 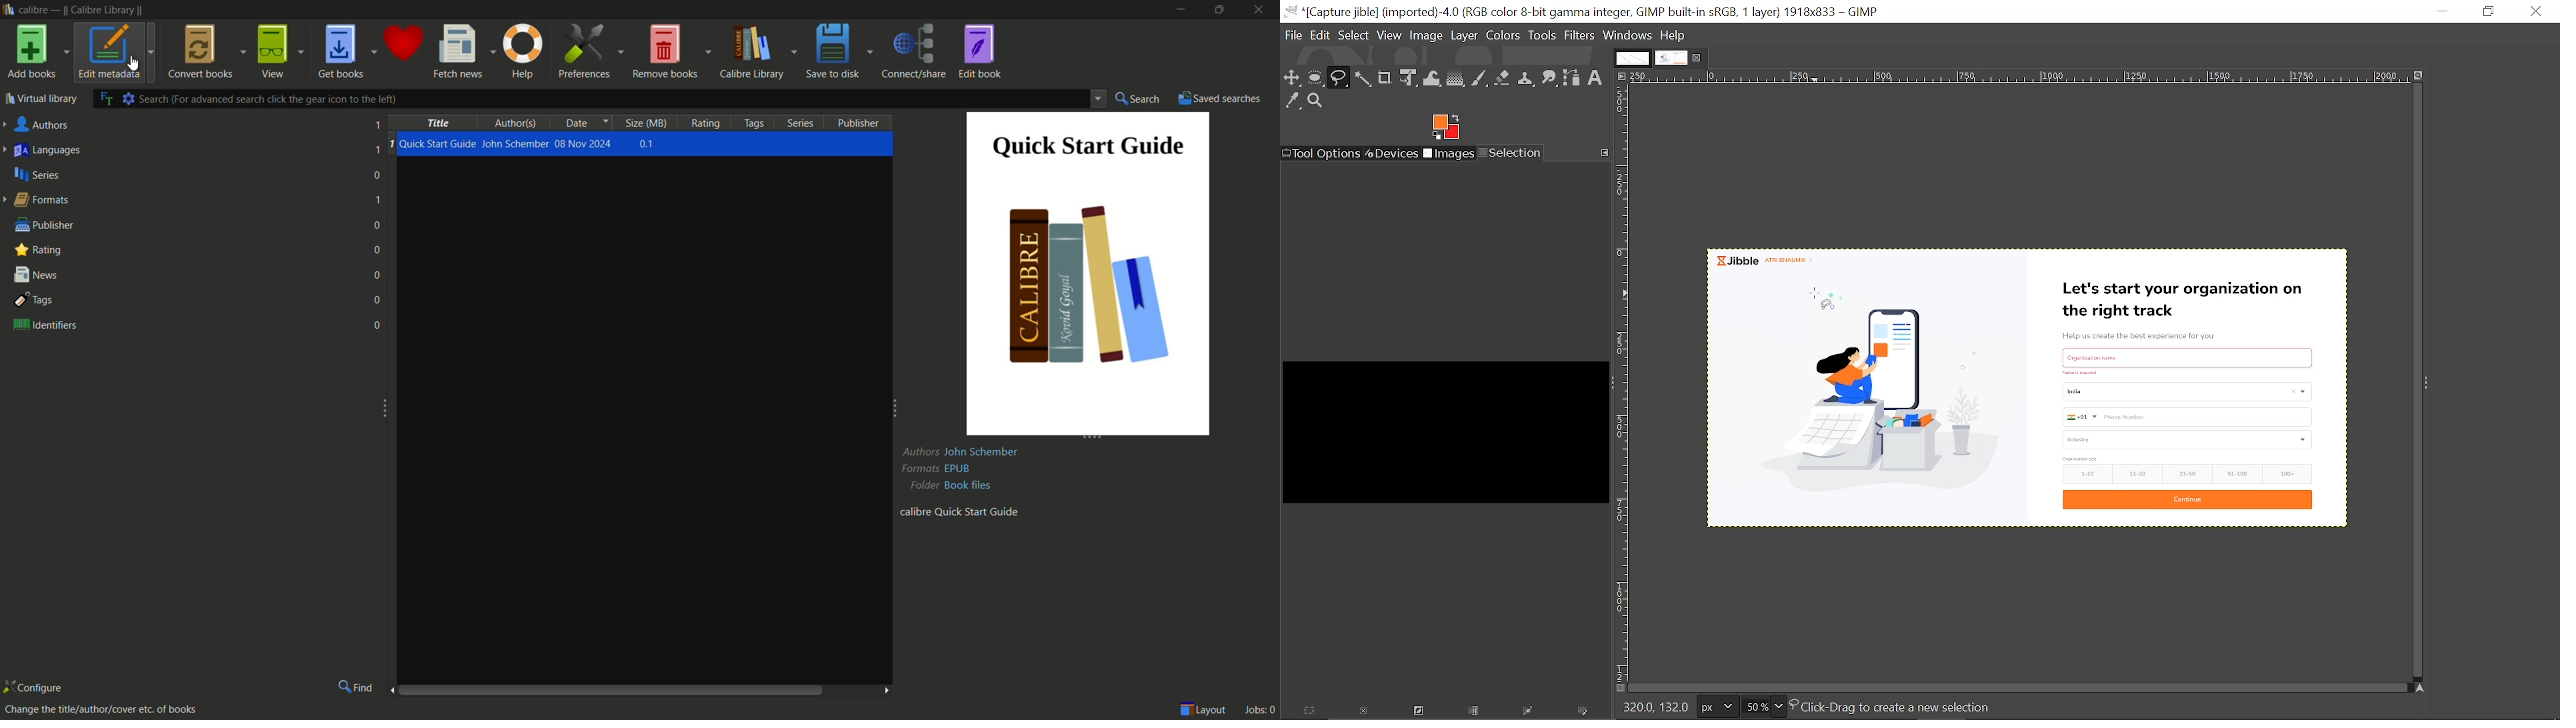 I want to click on publisher, so click(x=45, y=225).